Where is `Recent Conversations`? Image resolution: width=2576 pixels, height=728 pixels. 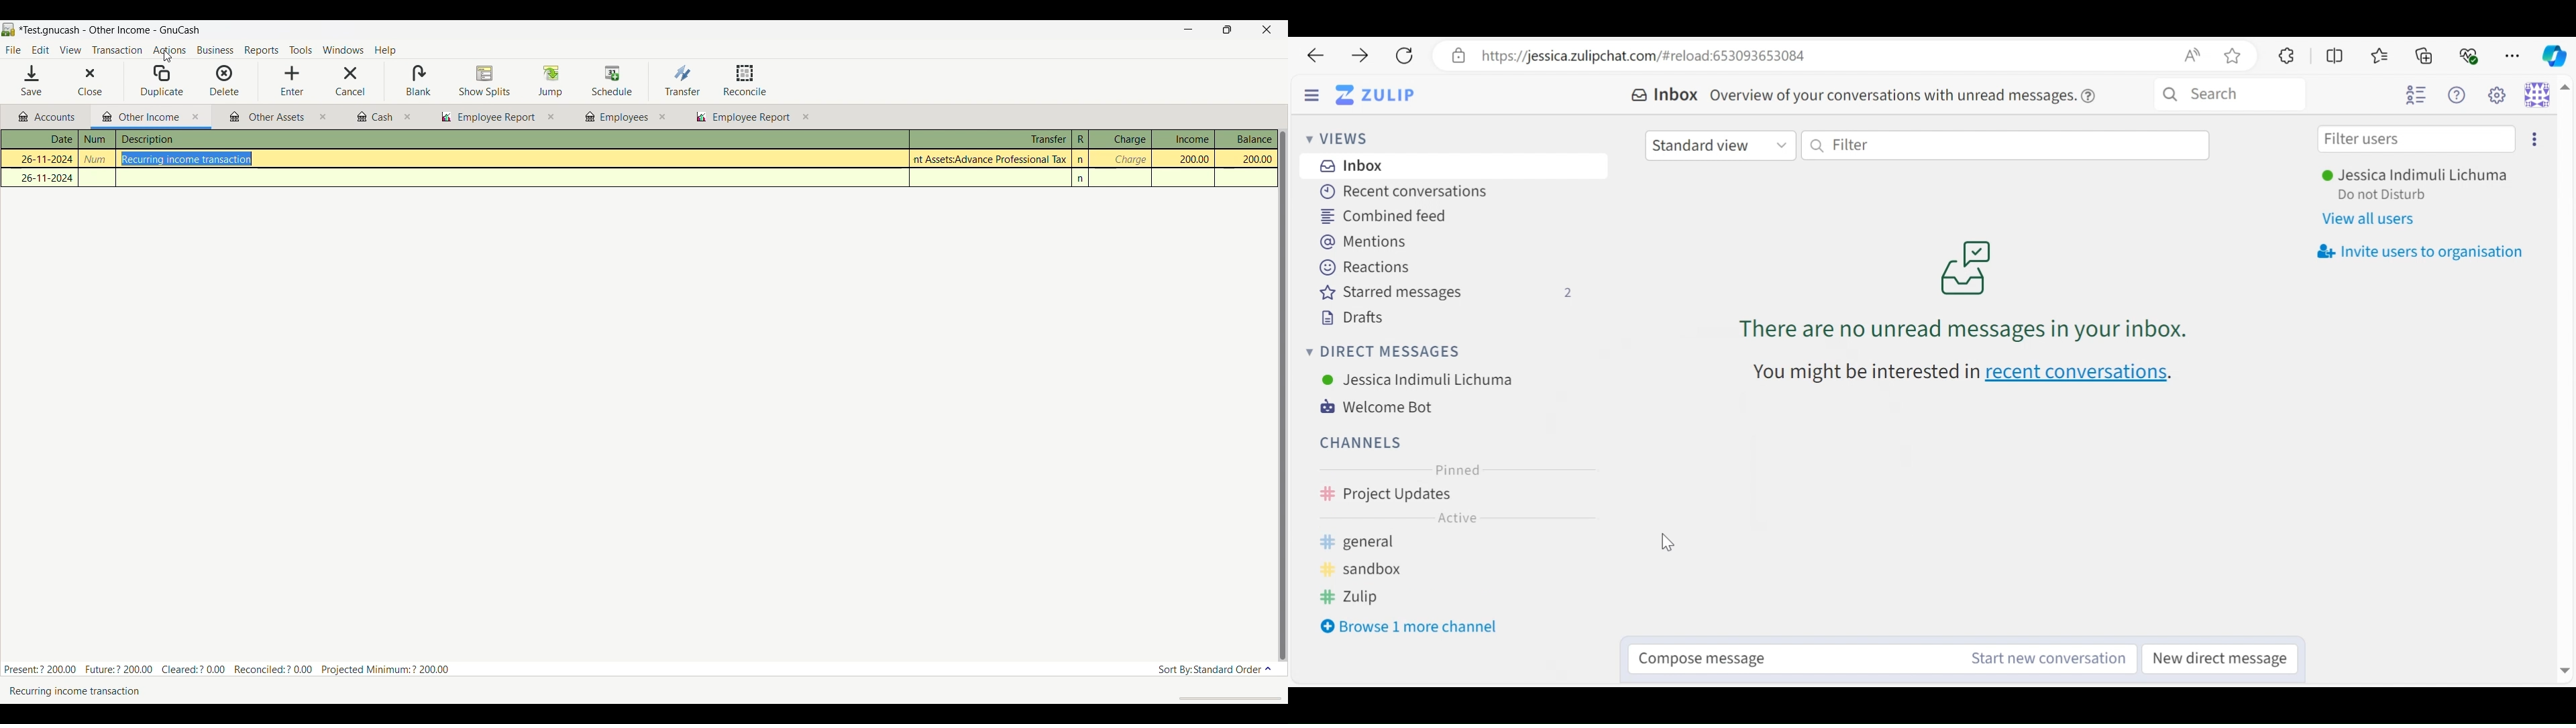 Recent Conversations is located at coordinates (1399, 192).